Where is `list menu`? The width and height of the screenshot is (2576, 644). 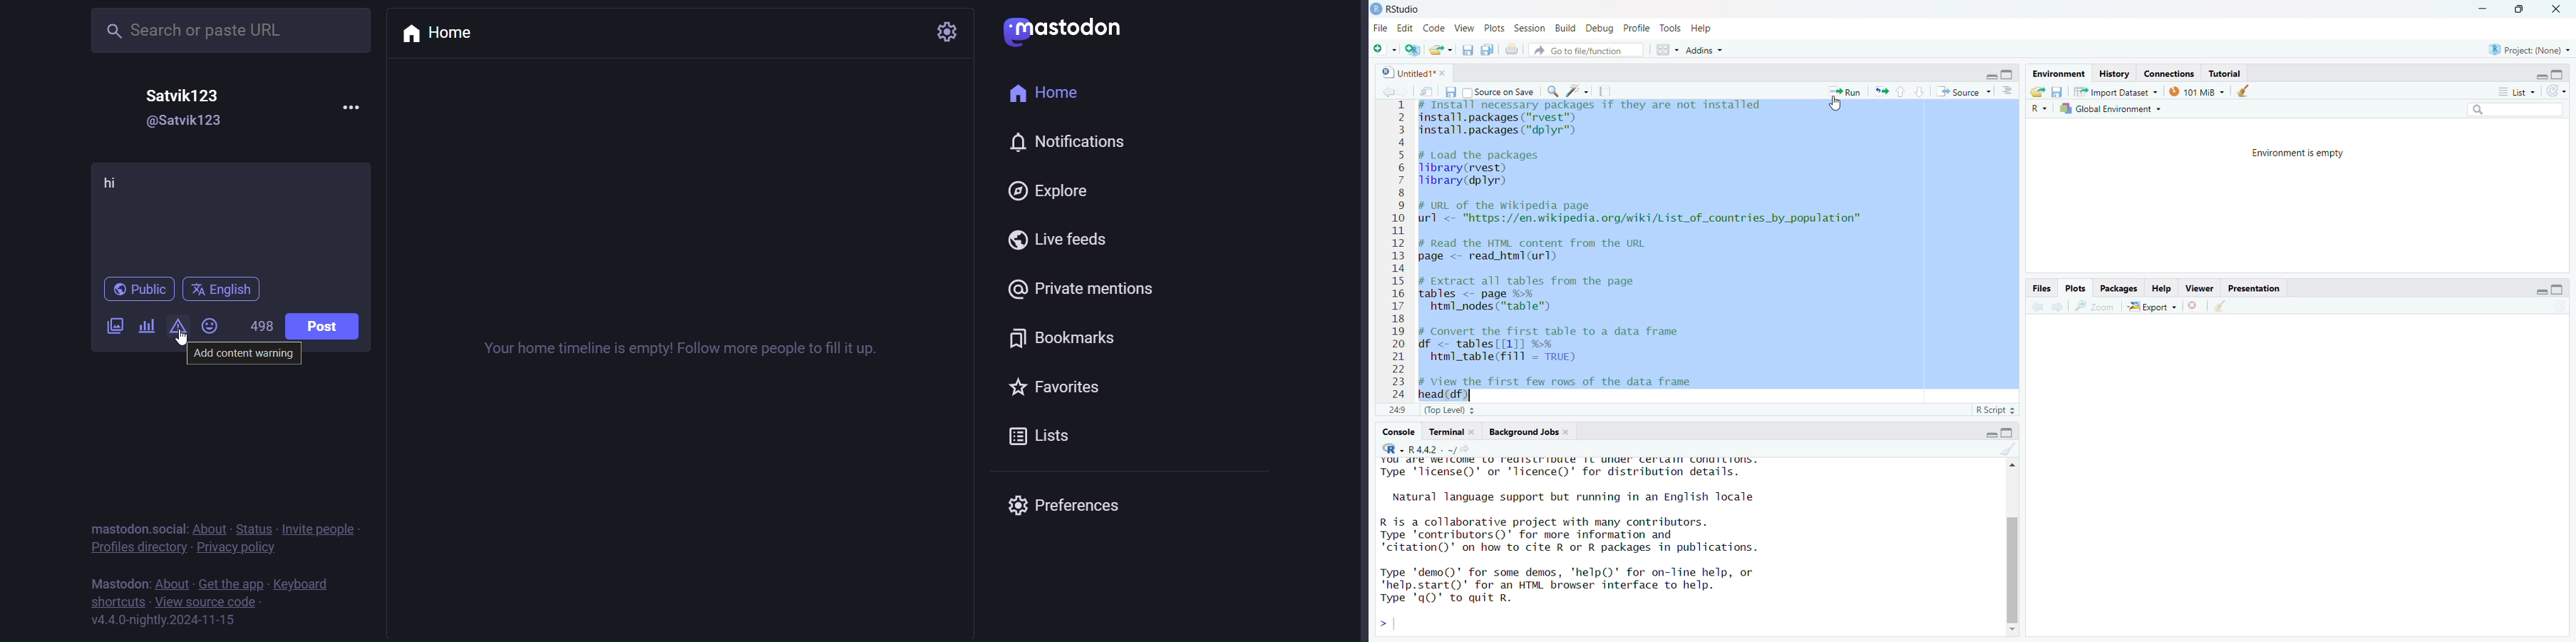
list menu is located at coordinates (2516, 92).